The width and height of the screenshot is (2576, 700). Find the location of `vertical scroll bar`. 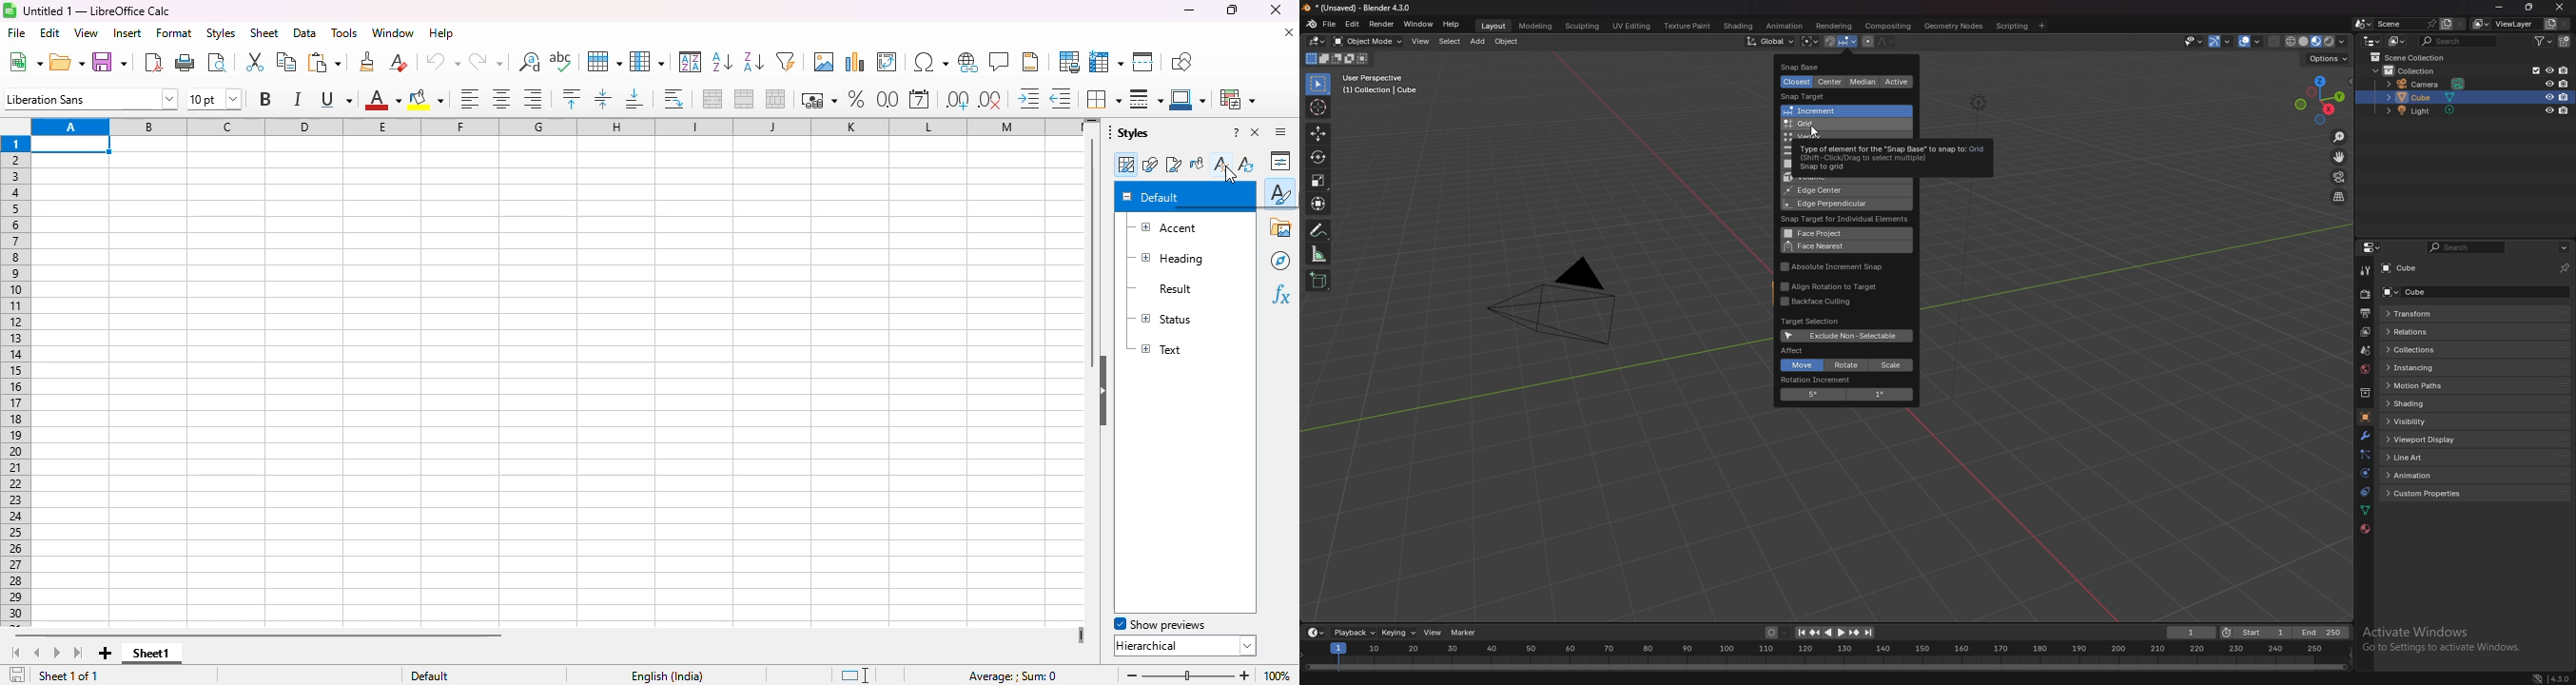

vertical scroll bar is located at coordinates (1093, 253).